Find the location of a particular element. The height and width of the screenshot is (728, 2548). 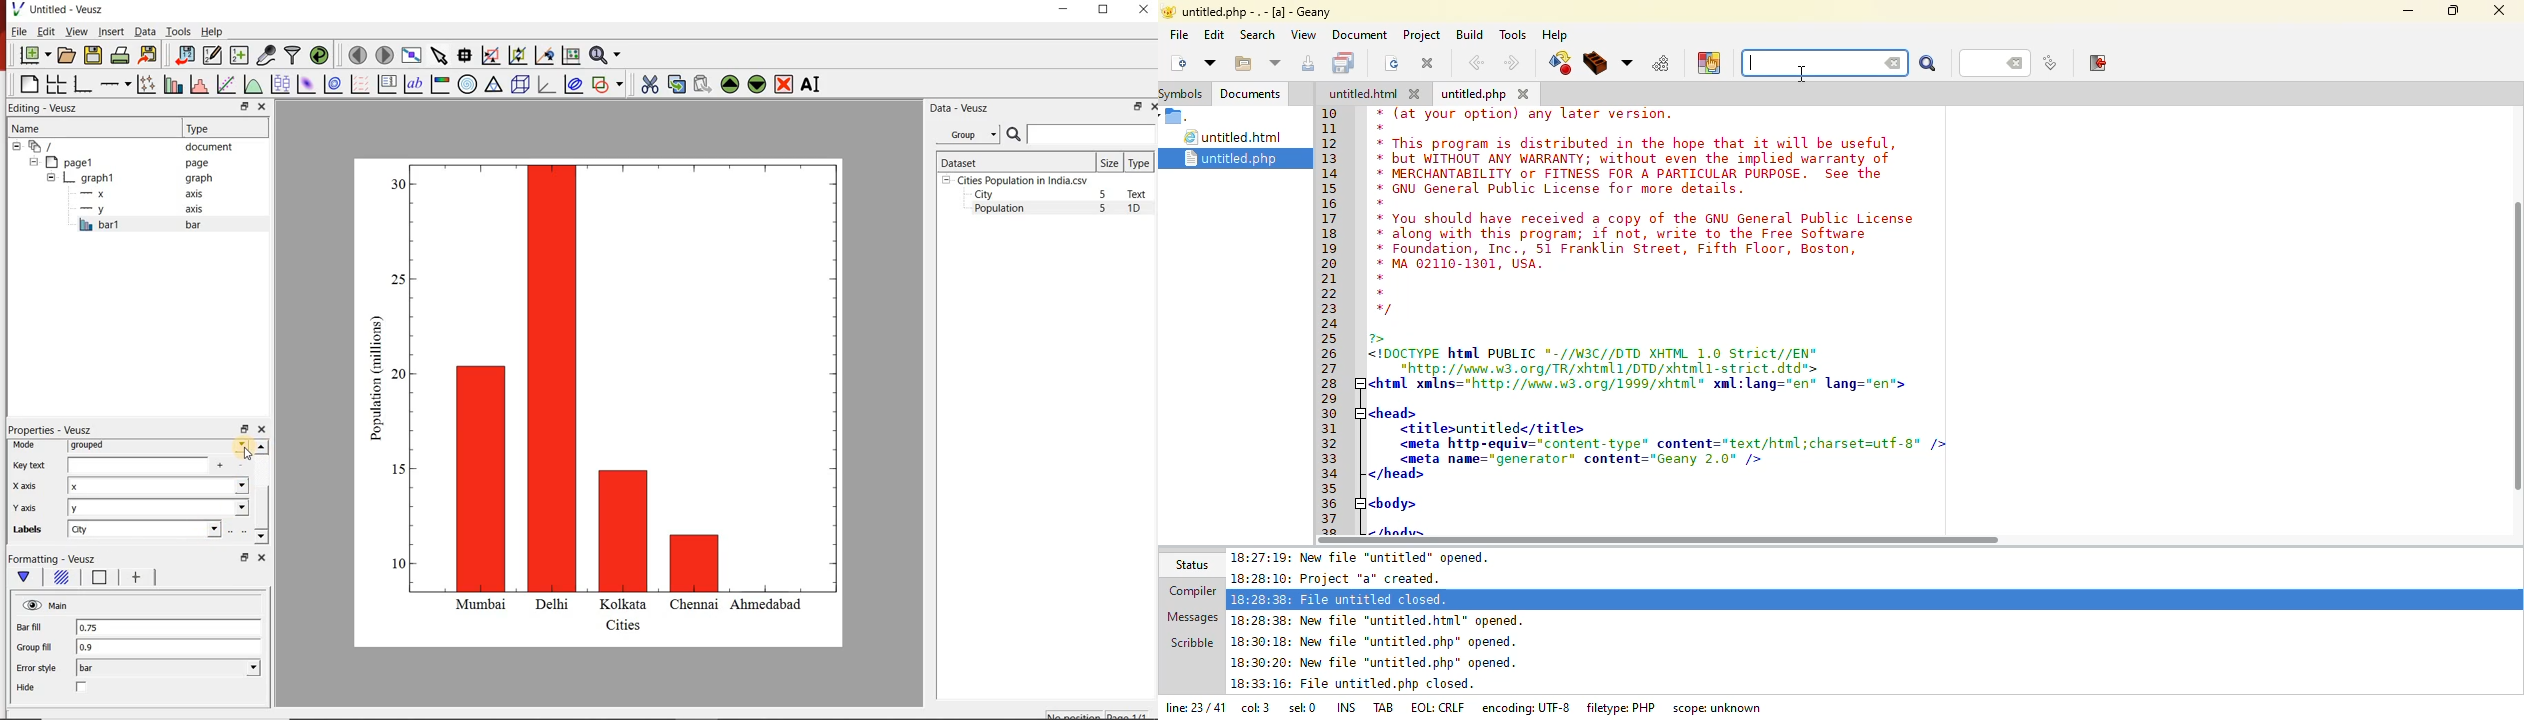

save is located at coordinates (1346, 63).